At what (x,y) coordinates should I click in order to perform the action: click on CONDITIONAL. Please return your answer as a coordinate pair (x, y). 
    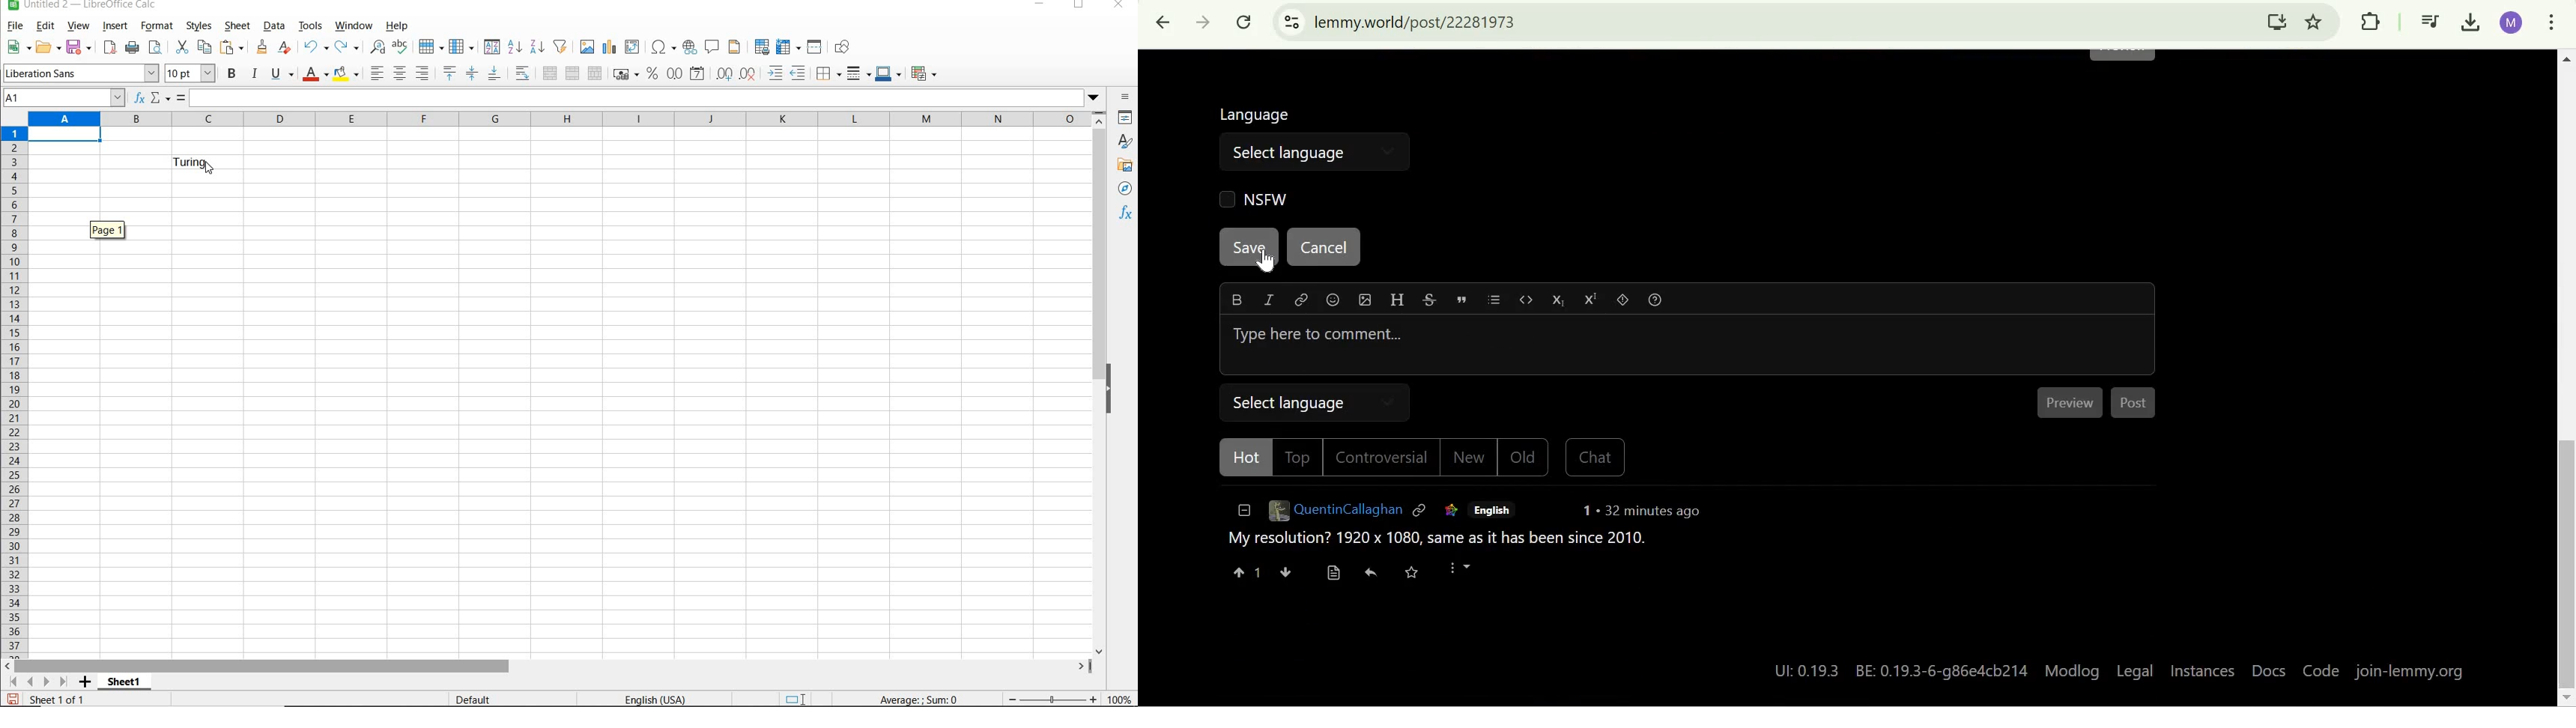
    Looking at the image, I should click on (925, 74).